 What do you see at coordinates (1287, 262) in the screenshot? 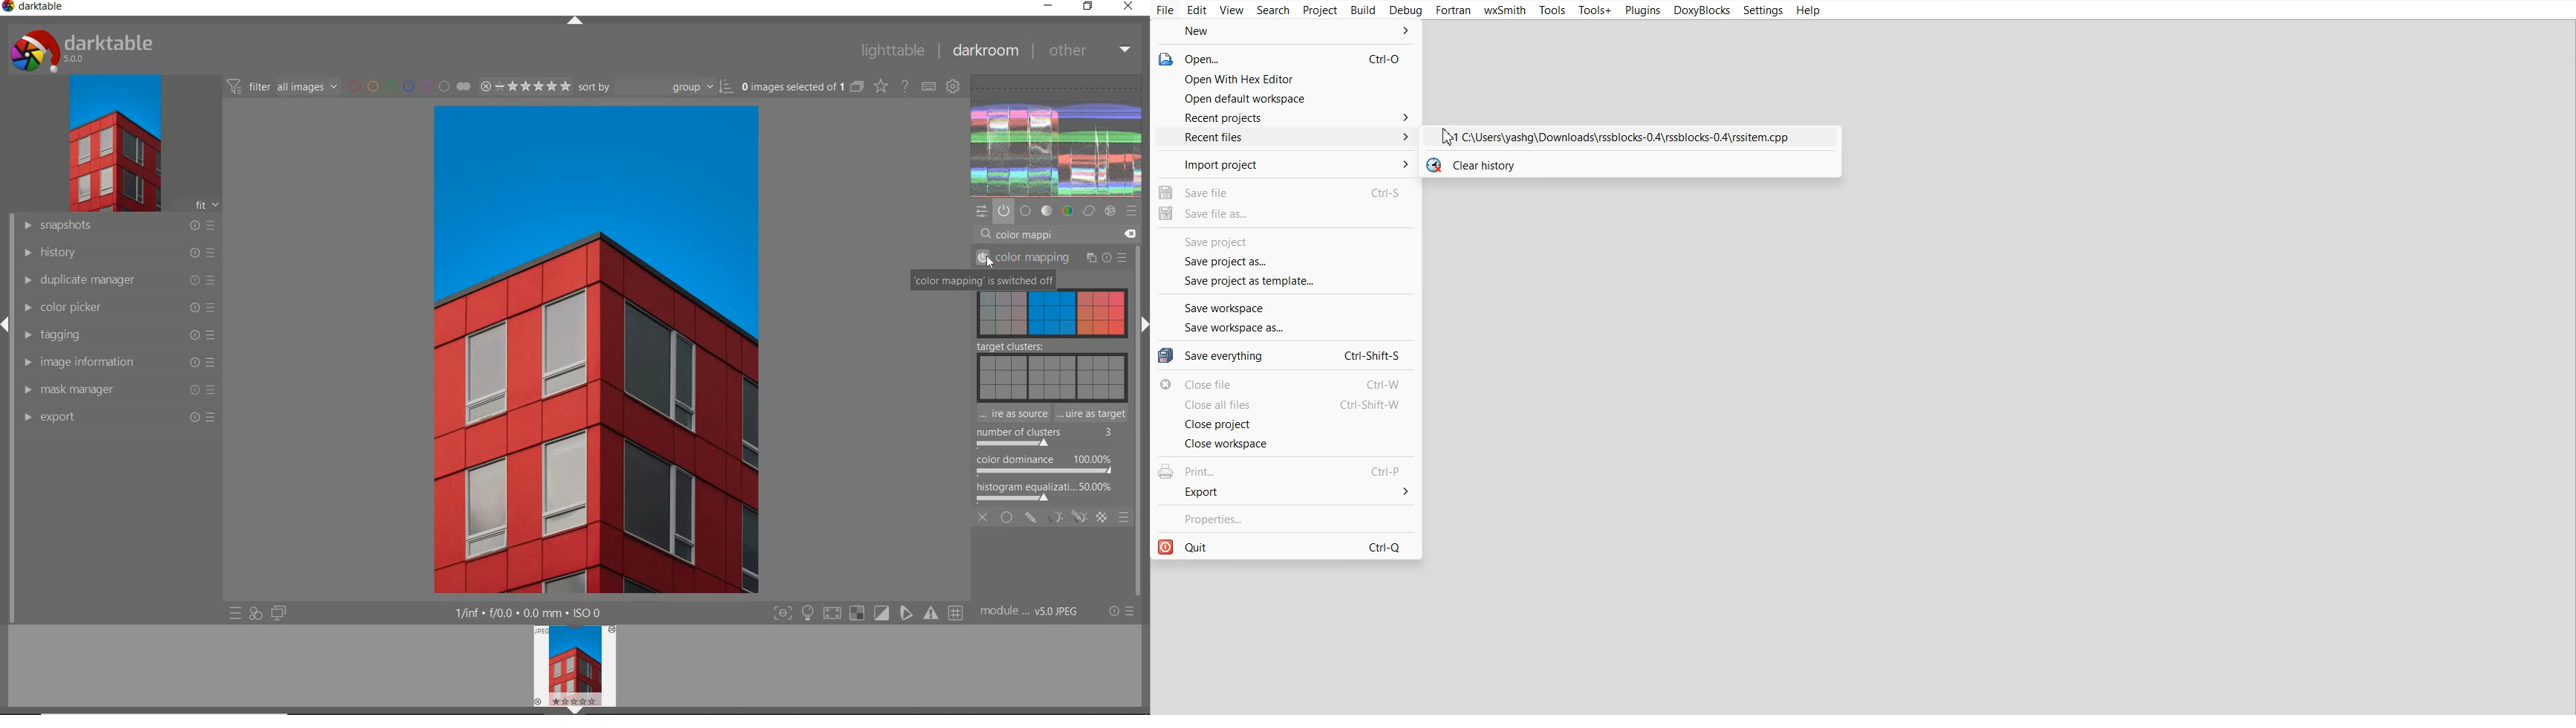
I see `Save project as` at bounding box center [1287, 262].